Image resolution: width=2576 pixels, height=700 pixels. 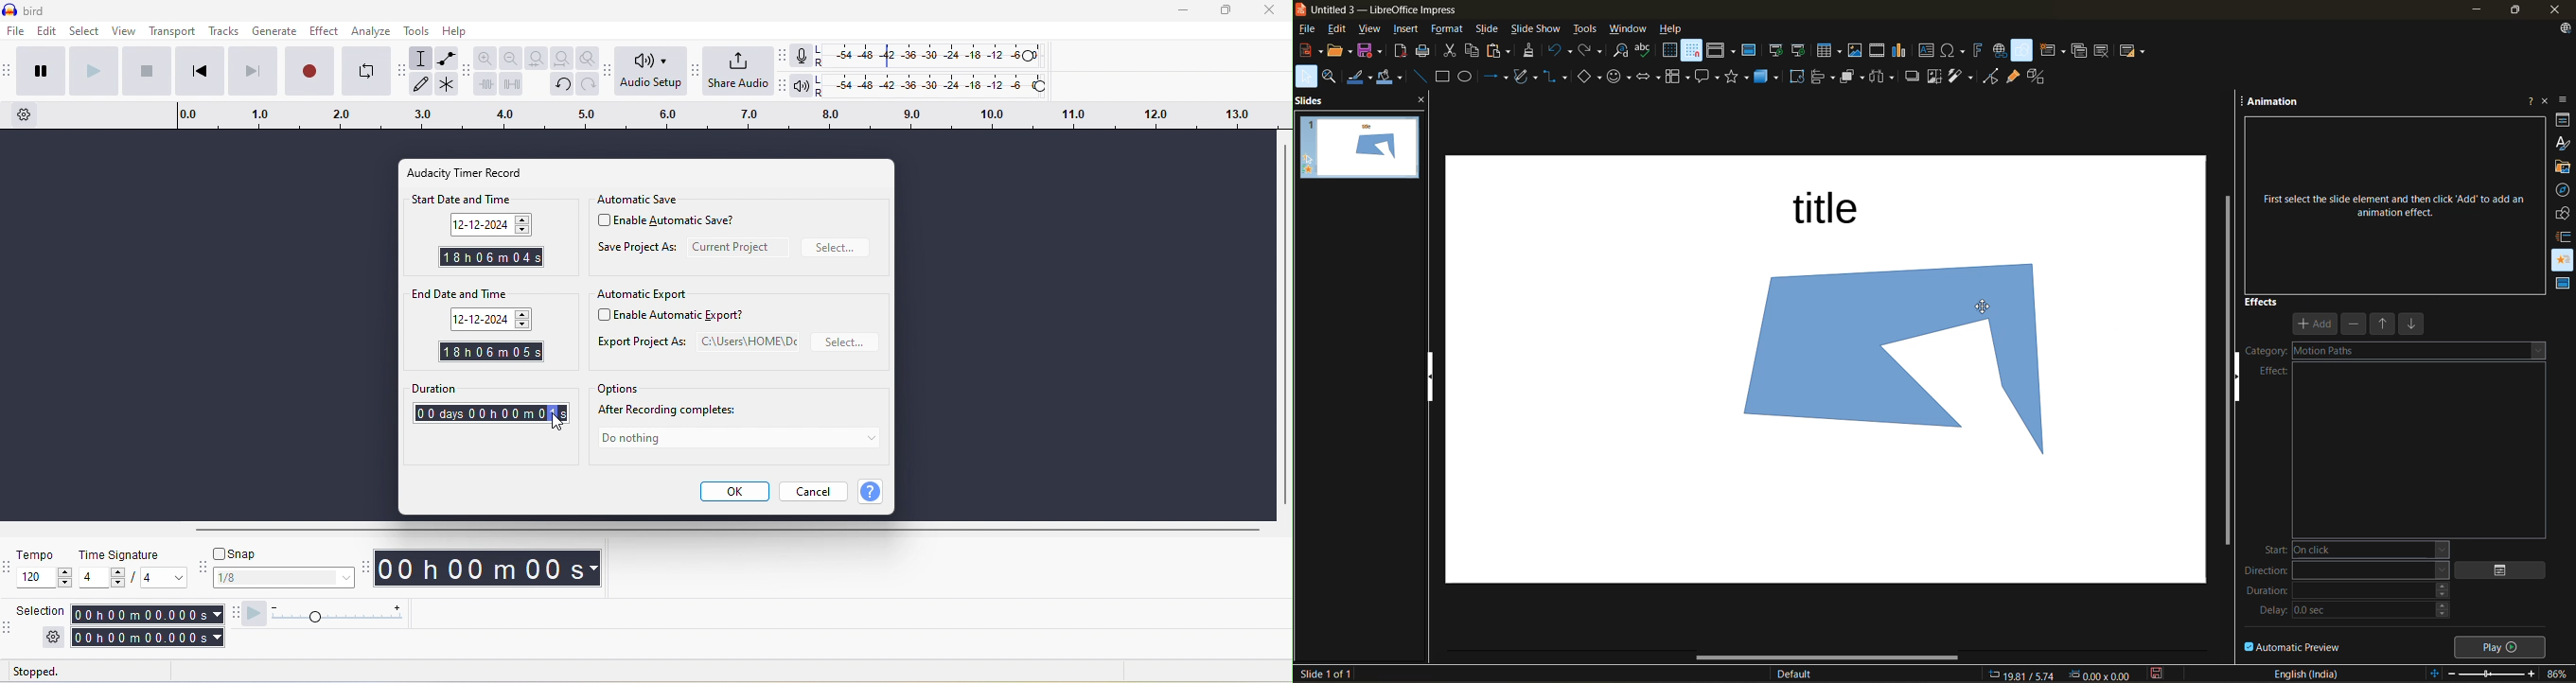 I want to click on select, so click(x=1307, y=76).